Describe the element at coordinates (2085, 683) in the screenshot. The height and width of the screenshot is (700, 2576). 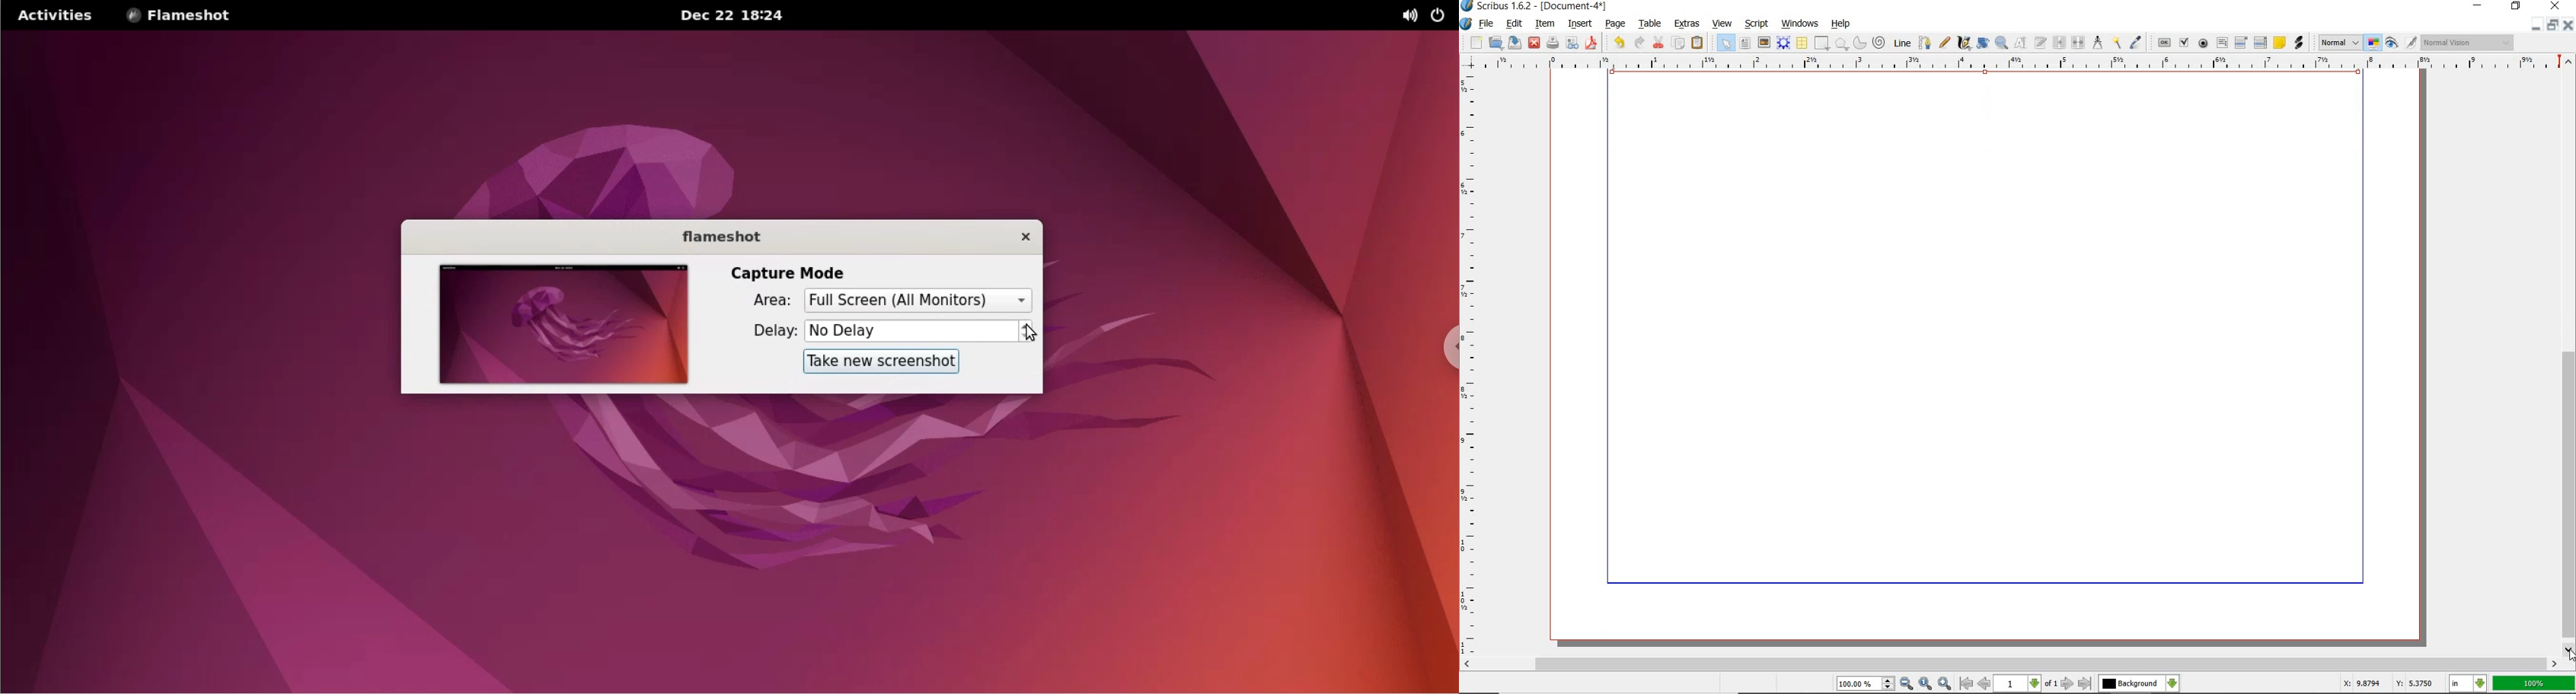
I see `go to last page` at that location.